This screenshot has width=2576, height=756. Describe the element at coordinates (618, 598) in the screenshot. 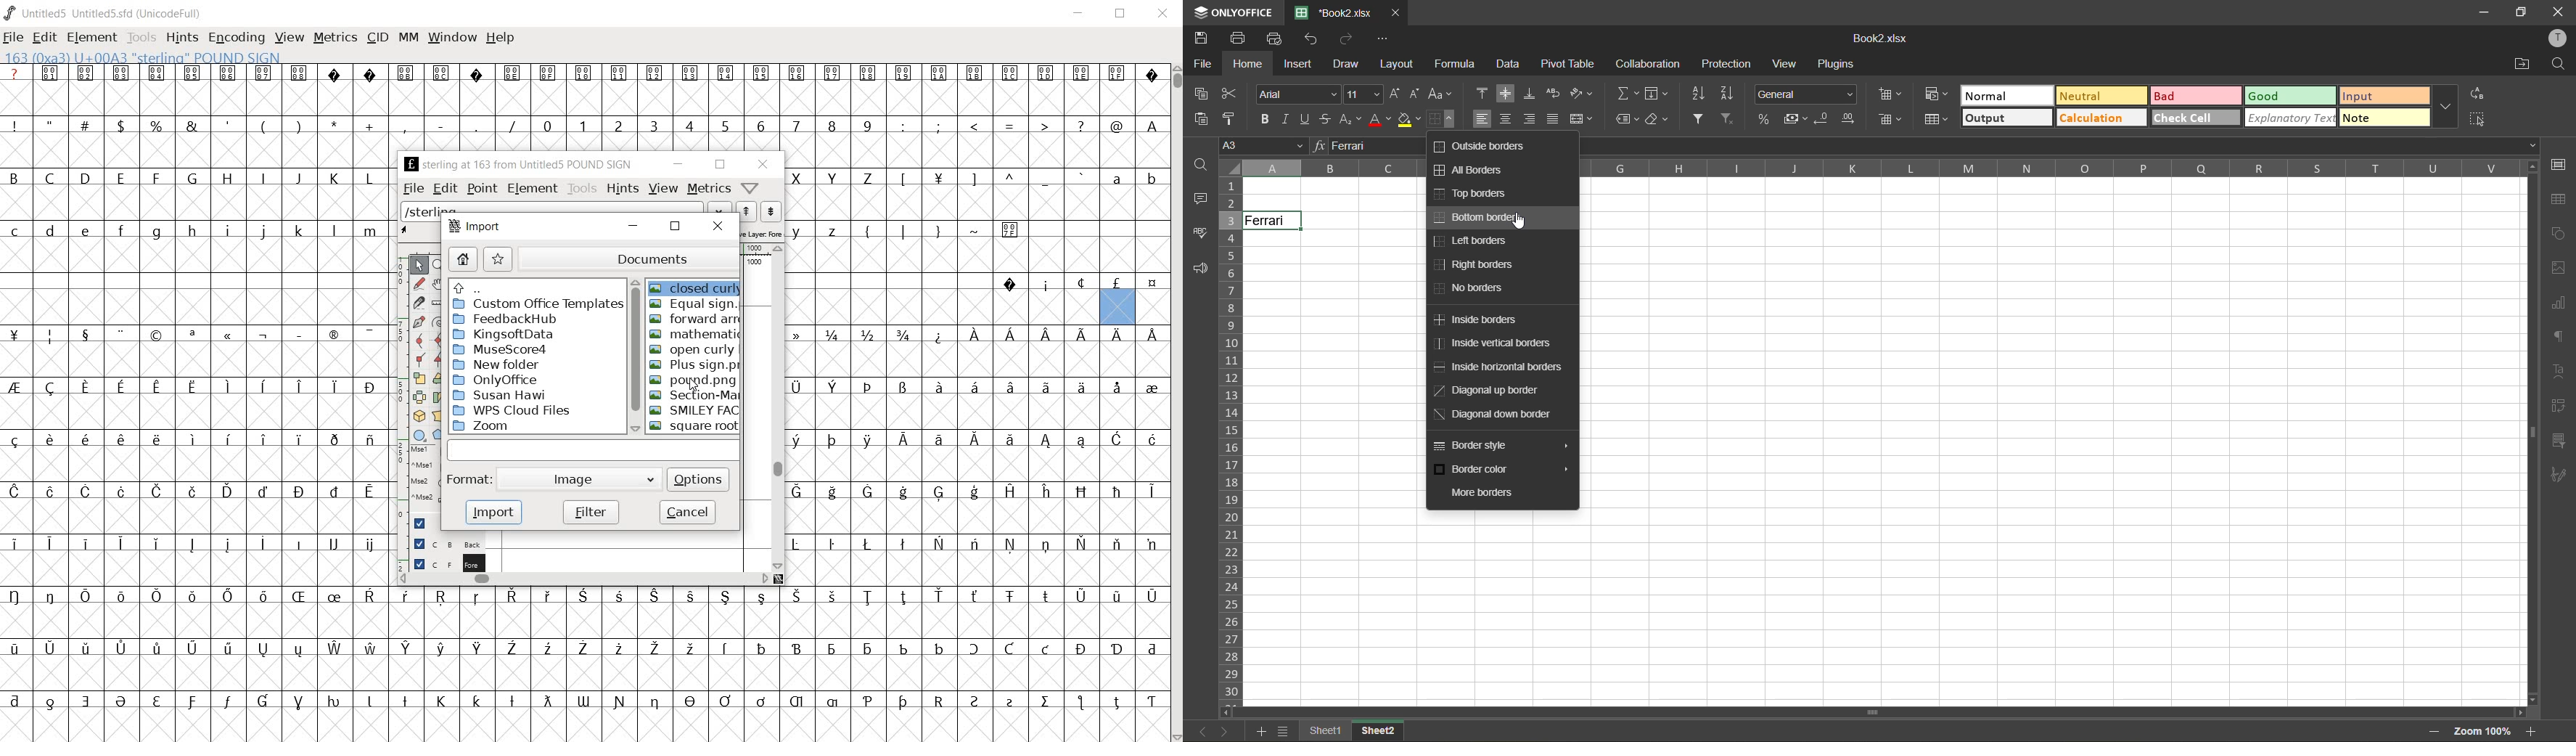

I see `Symbol` at that location.